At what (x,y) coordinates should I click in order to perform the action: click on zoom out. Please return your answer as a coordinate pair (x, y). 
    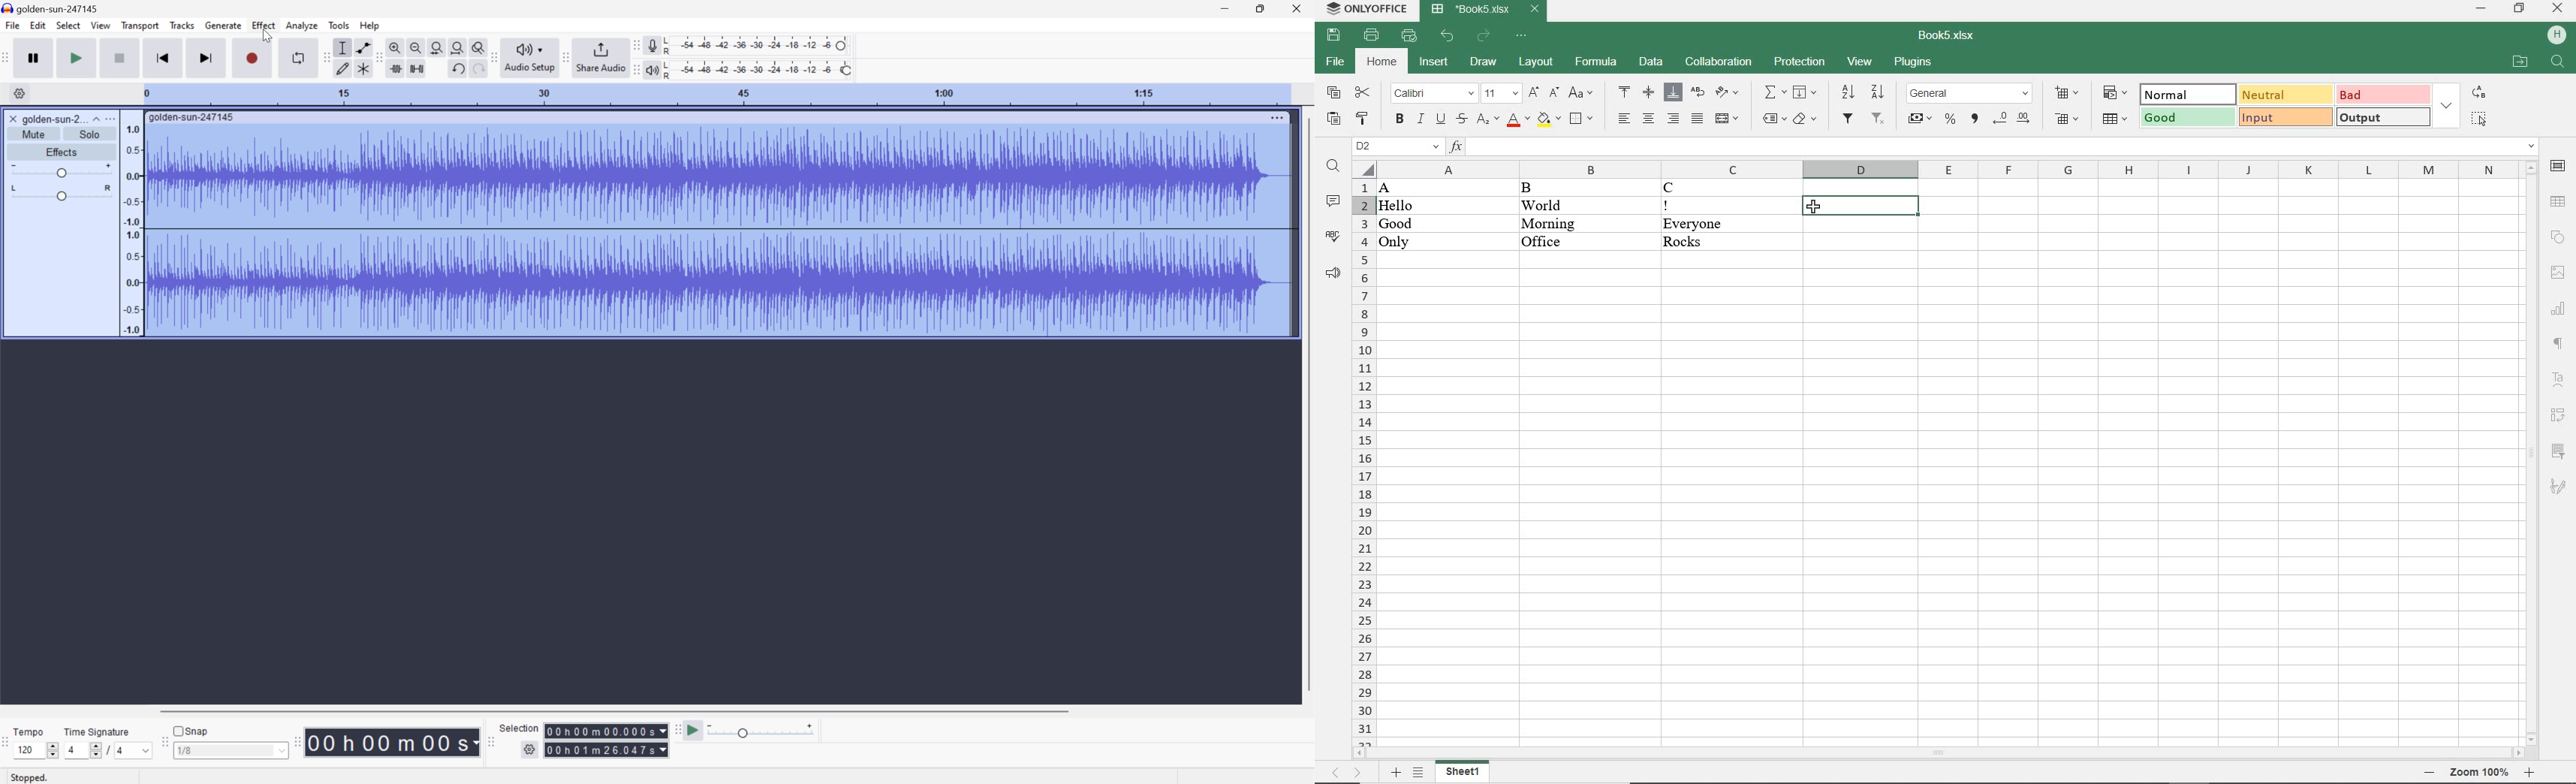
    Looking at the image, I should click on (2428, 771).